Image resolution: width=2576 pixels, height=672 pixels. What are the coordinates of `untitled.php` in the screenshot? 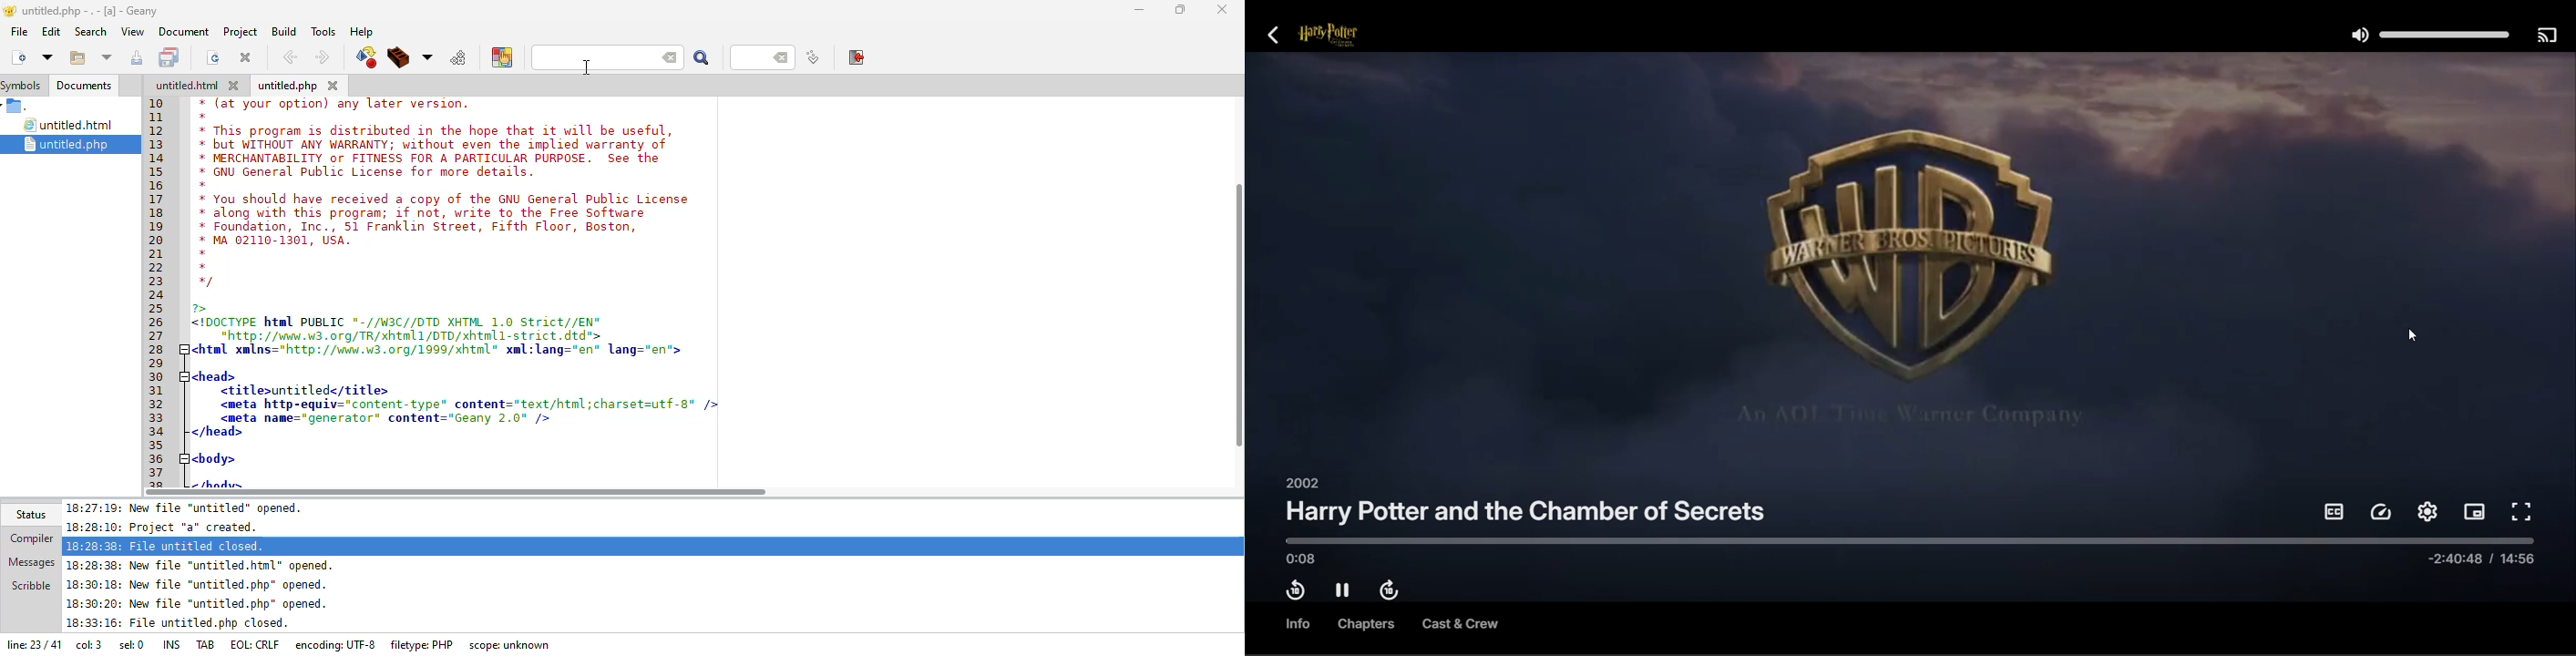 It's located at (77, 144).